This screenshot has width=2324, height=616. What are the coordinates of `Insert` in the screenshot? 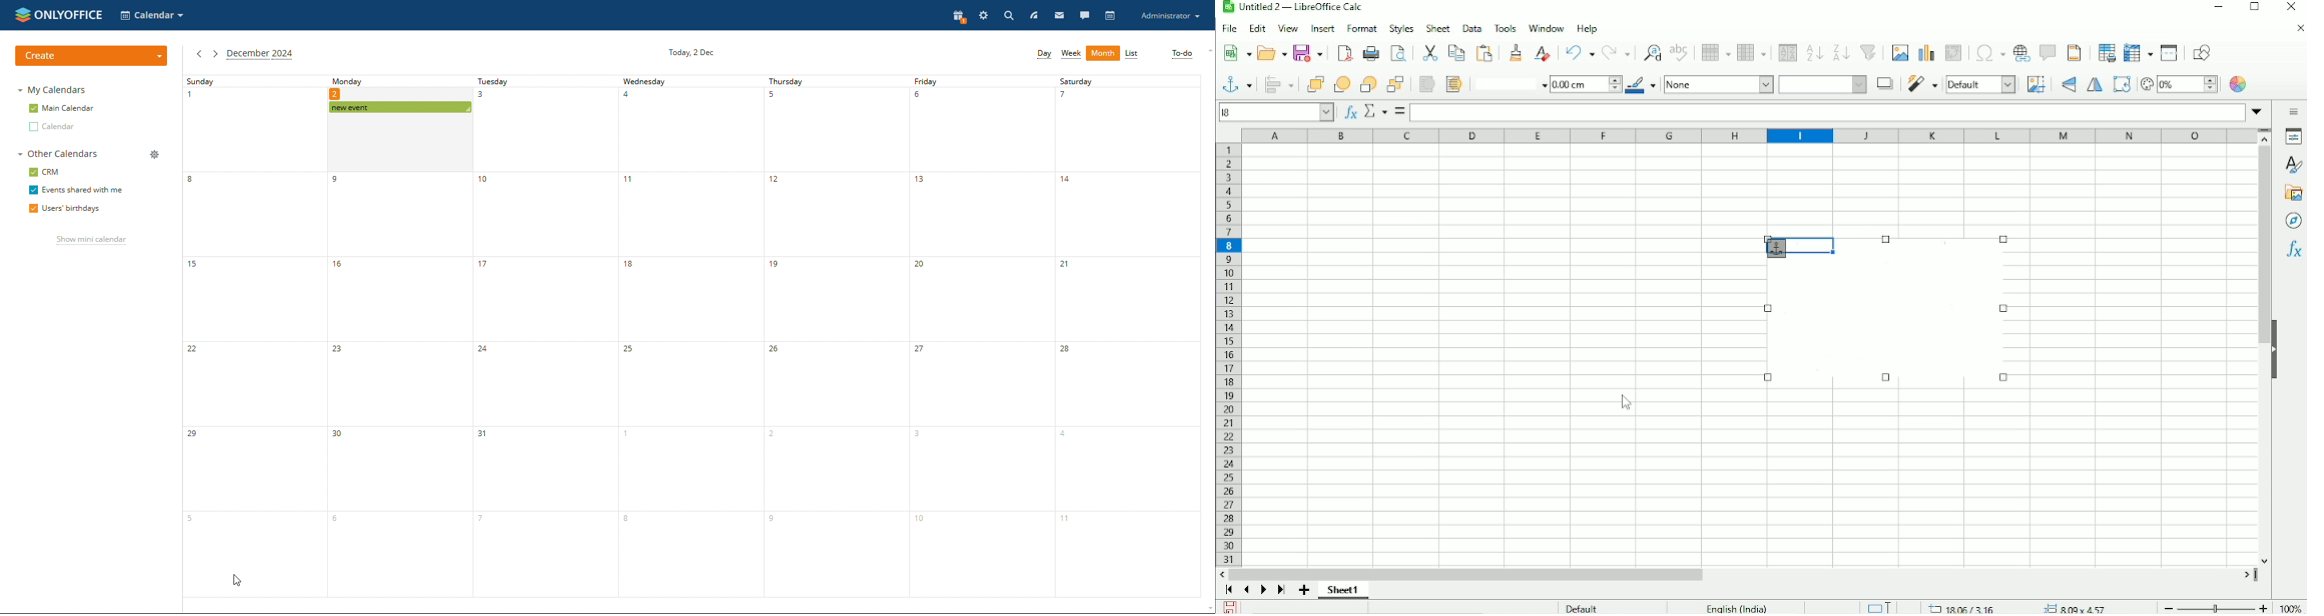 It's located at (1322, 27).